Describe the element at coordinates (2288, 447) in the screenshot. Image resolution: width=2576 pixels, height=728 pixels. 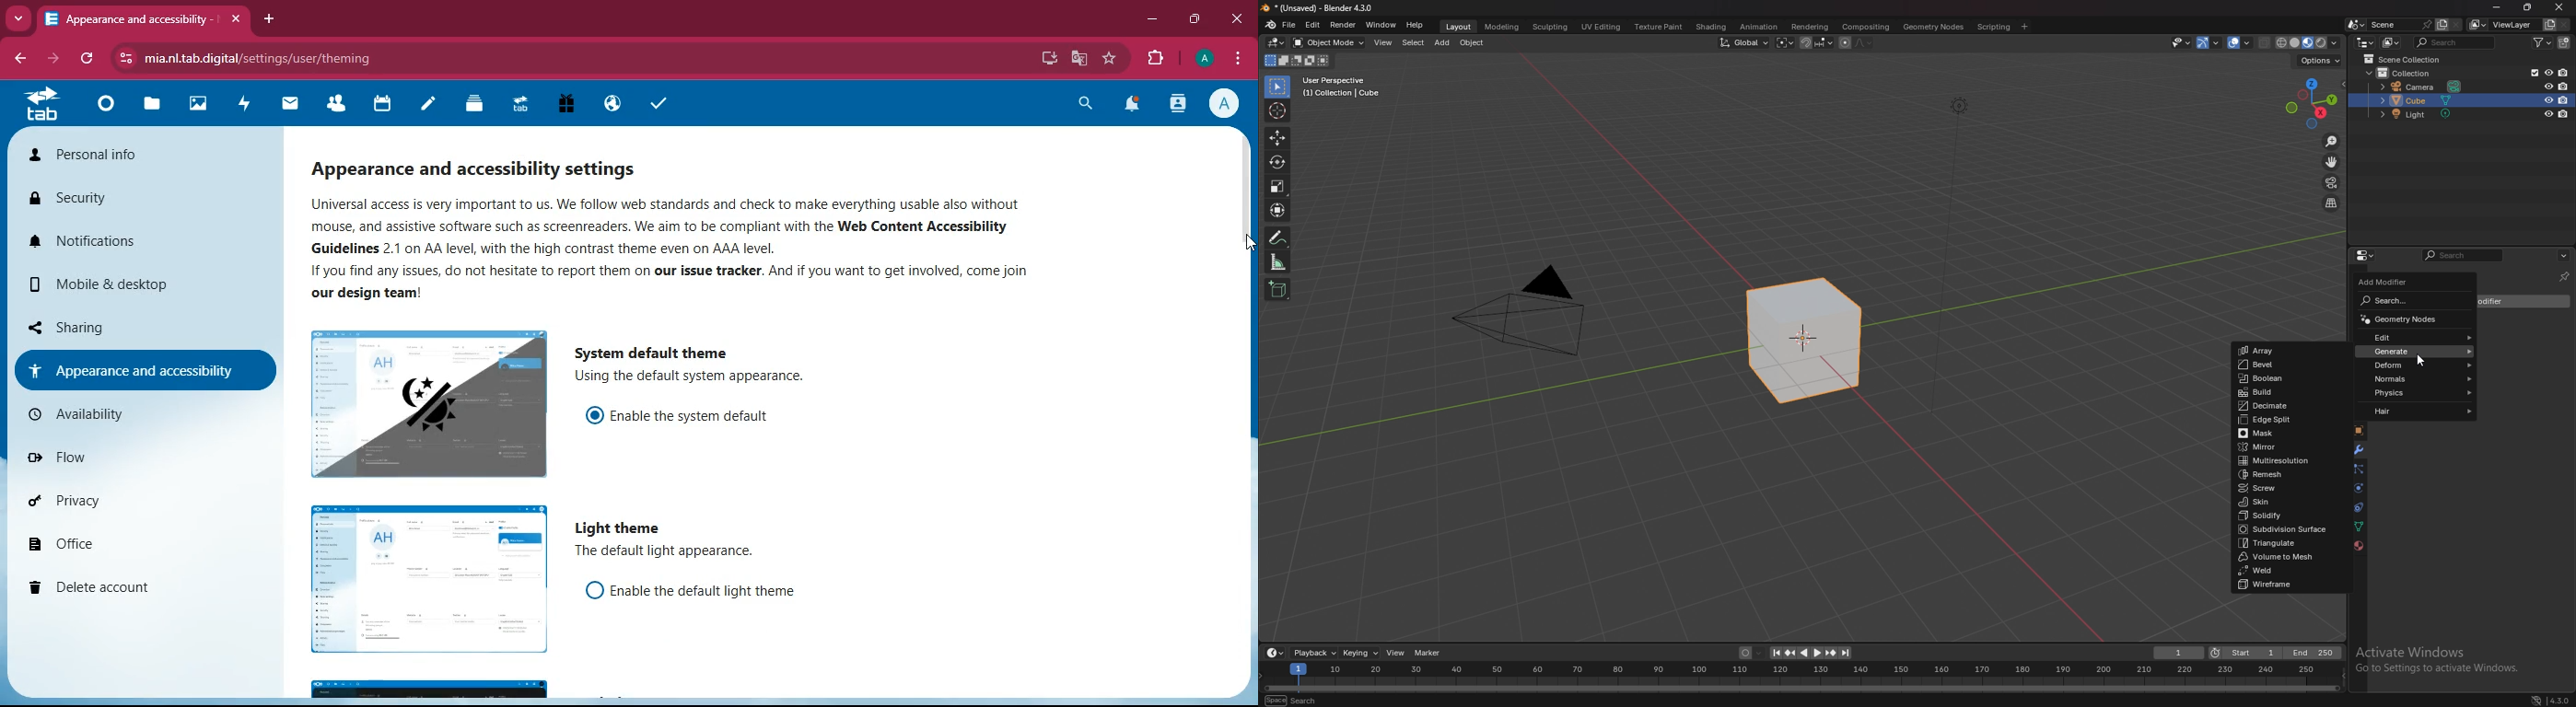
I see `mirror` at that location.